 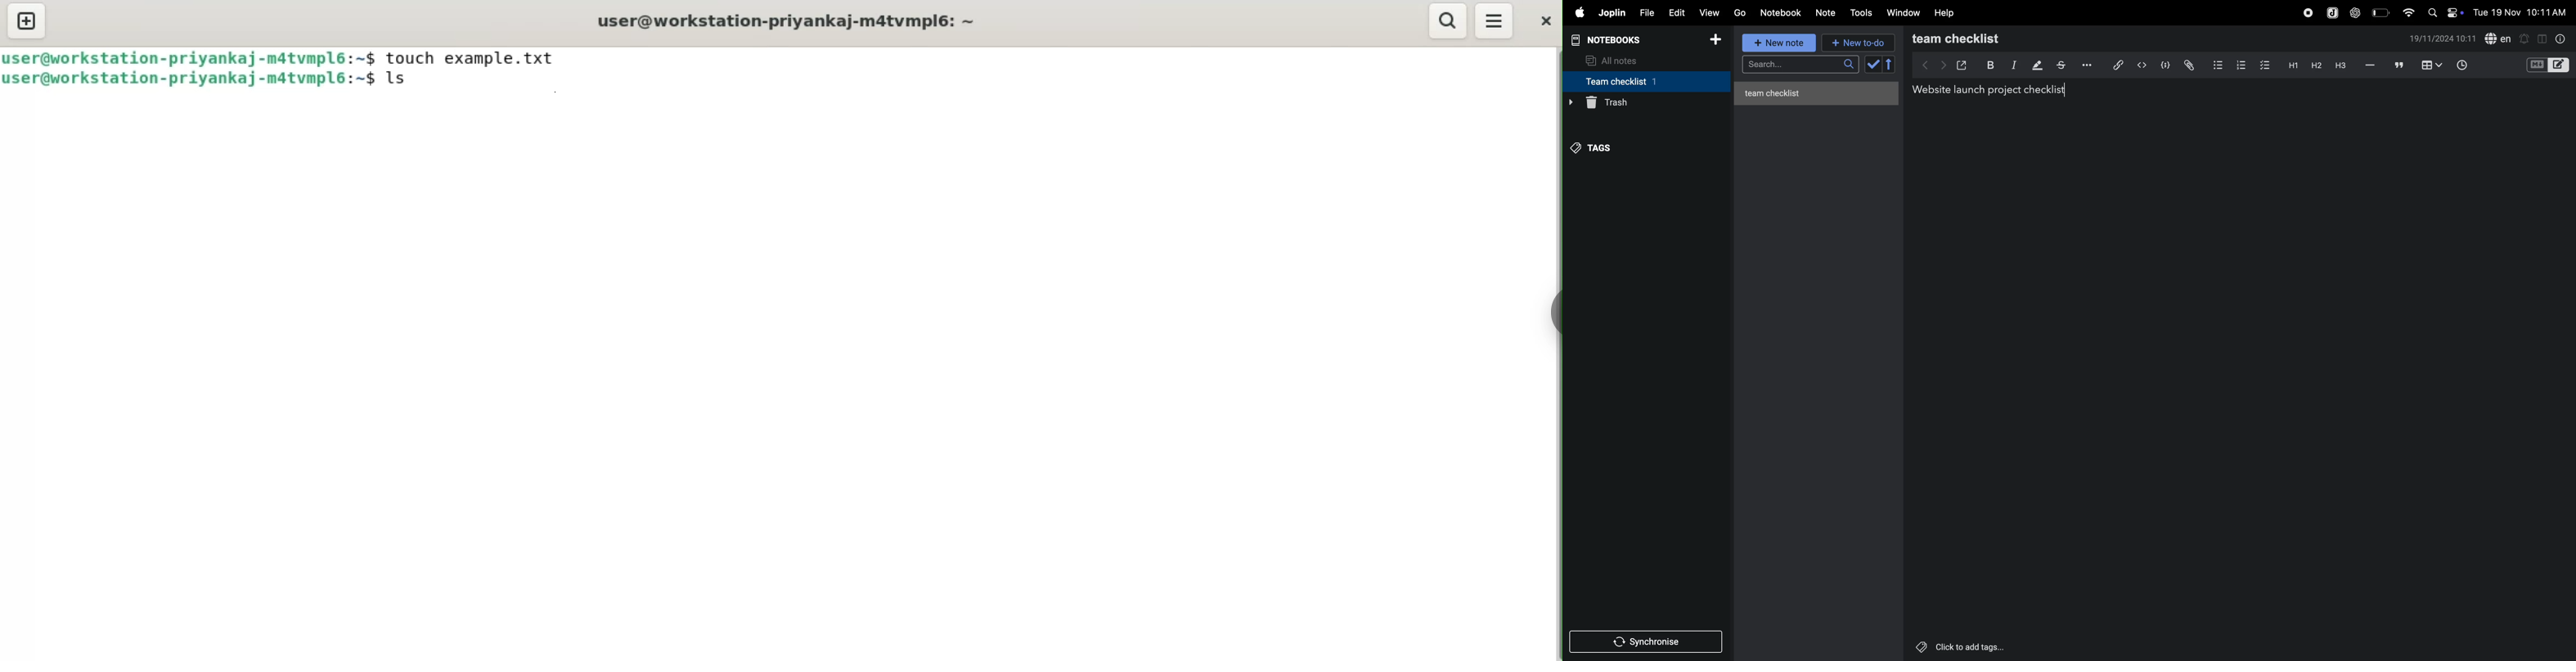 I want to click on highlight, so click(x=2036, y=66).